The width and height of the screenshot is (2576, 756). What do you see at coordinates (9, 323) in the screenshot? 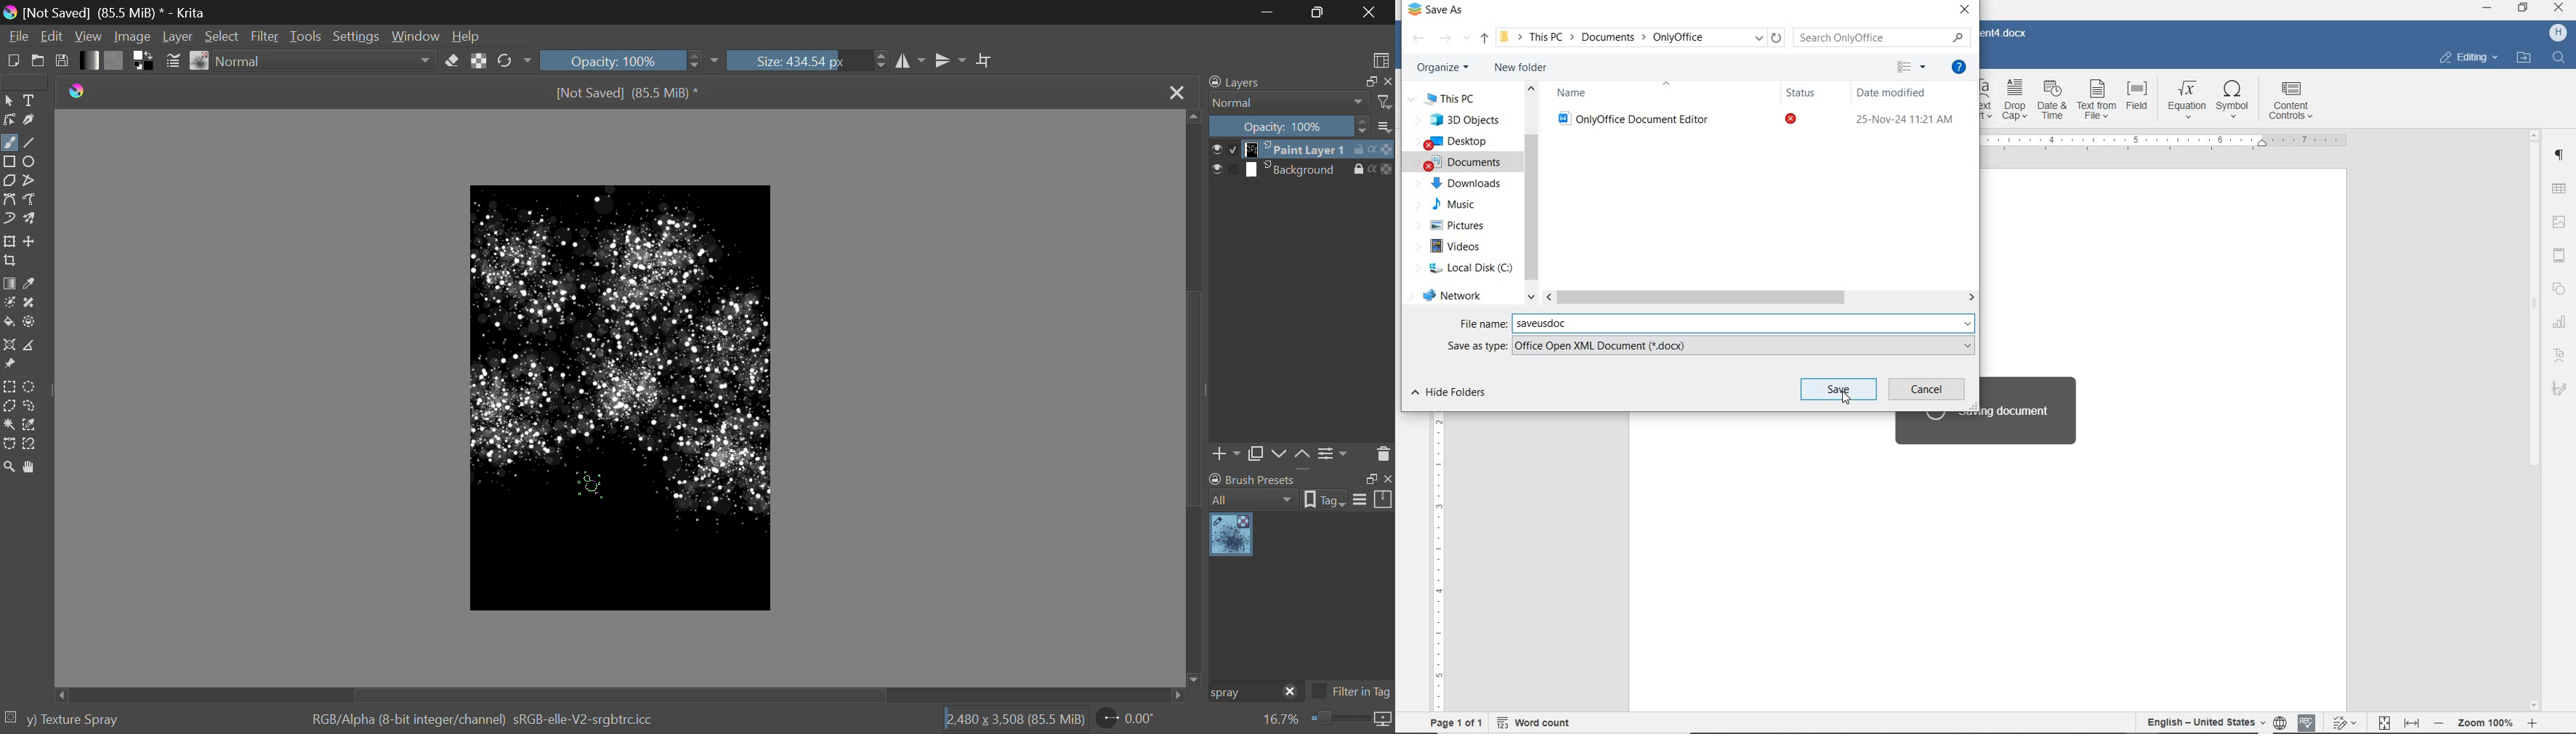
I see `Fill` at bounding box center [9, 323].